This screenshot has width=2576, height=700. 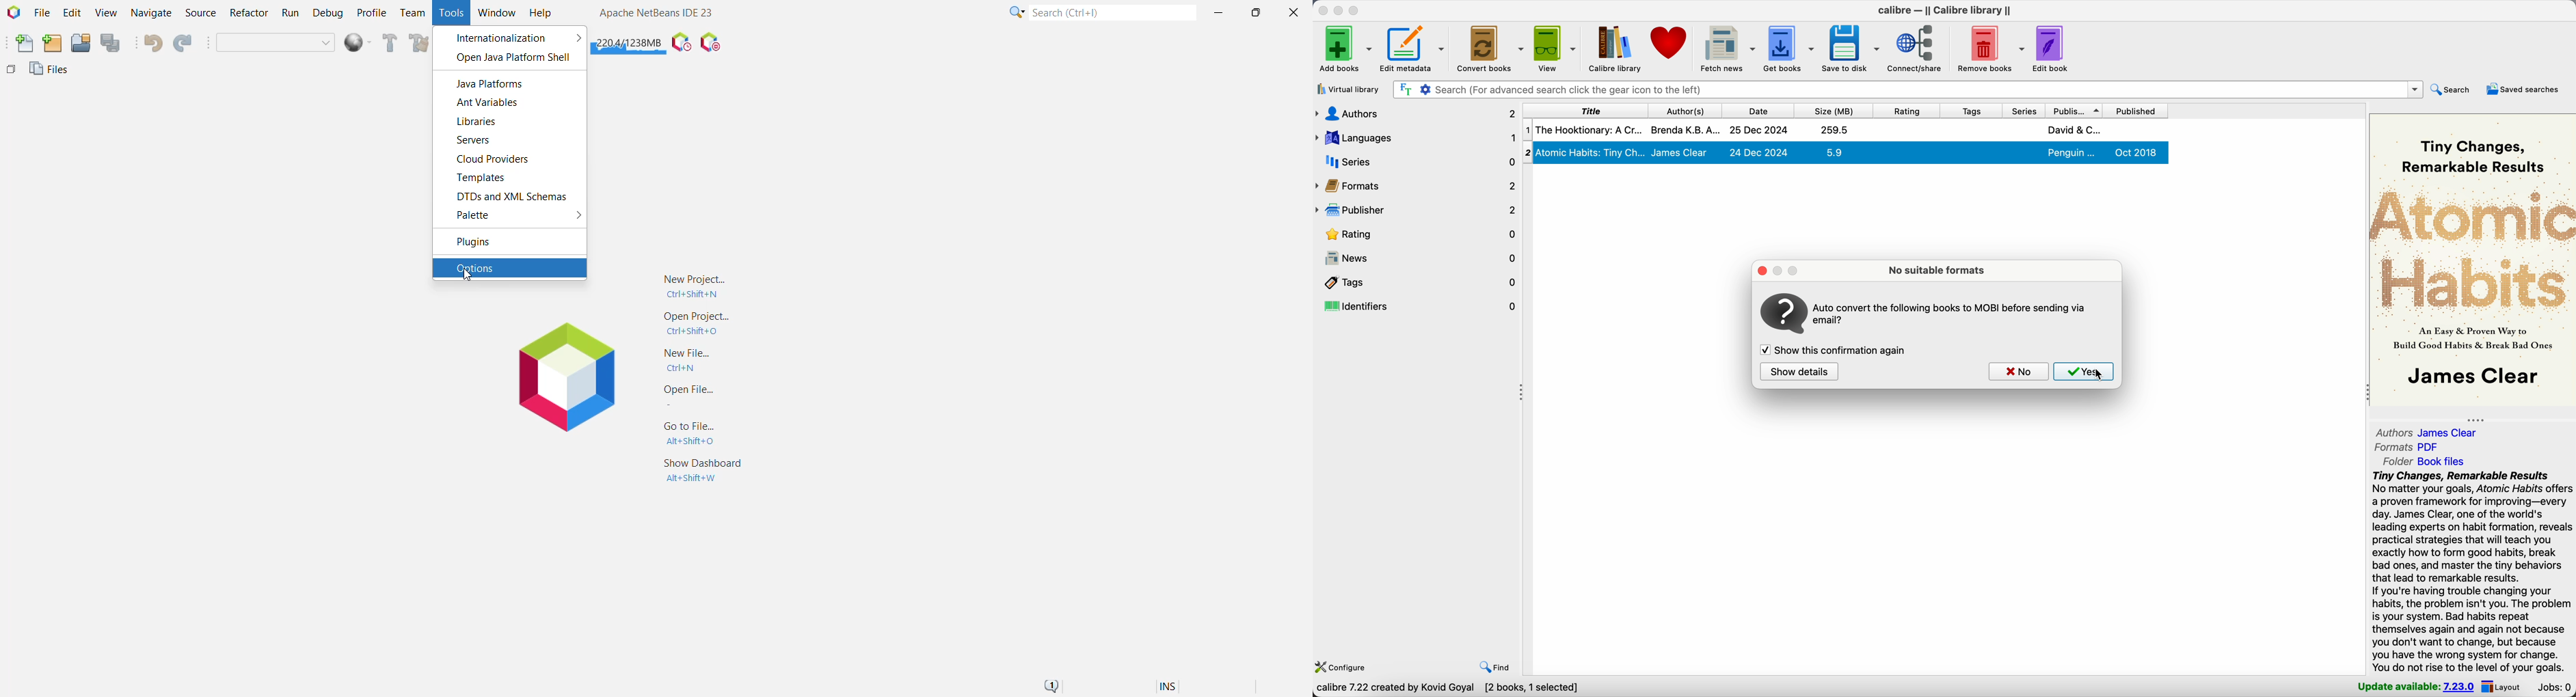 What do you see at coordinates (1491, 49) in the screenshot?
I see `convert books` at bounding box center [1491, 49].